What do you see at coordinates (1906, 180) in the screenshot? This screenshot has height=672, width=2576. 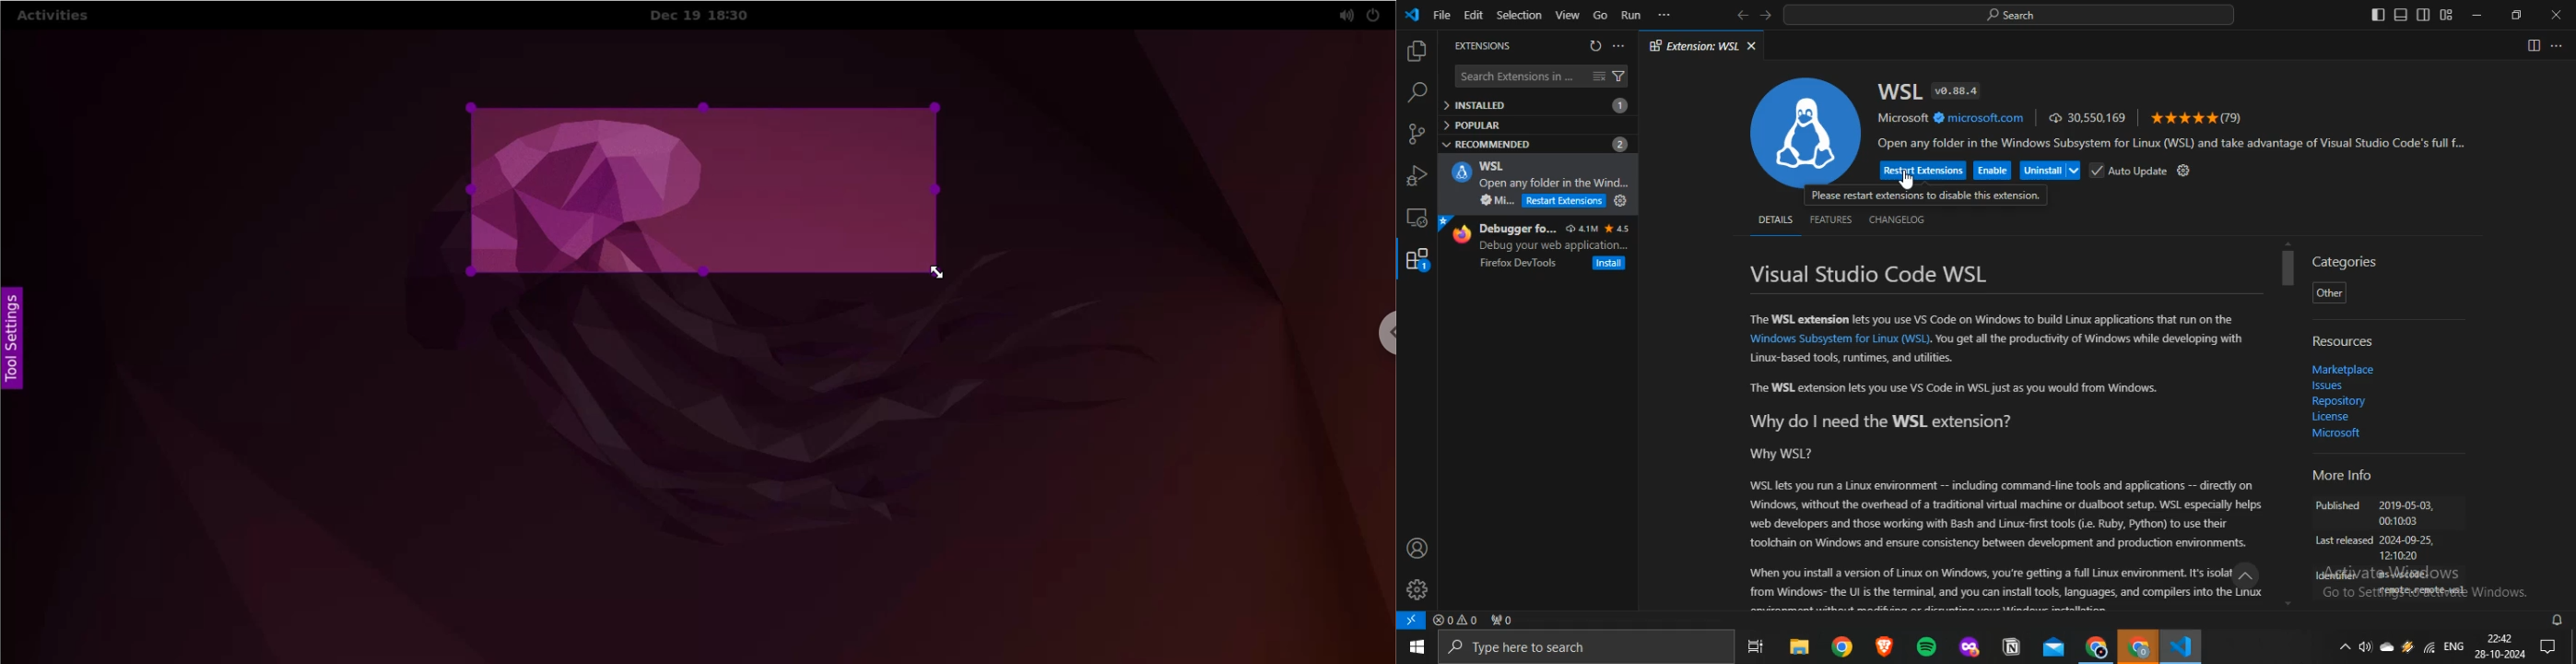 I see `cursor` at bounding box center [1906, 180].